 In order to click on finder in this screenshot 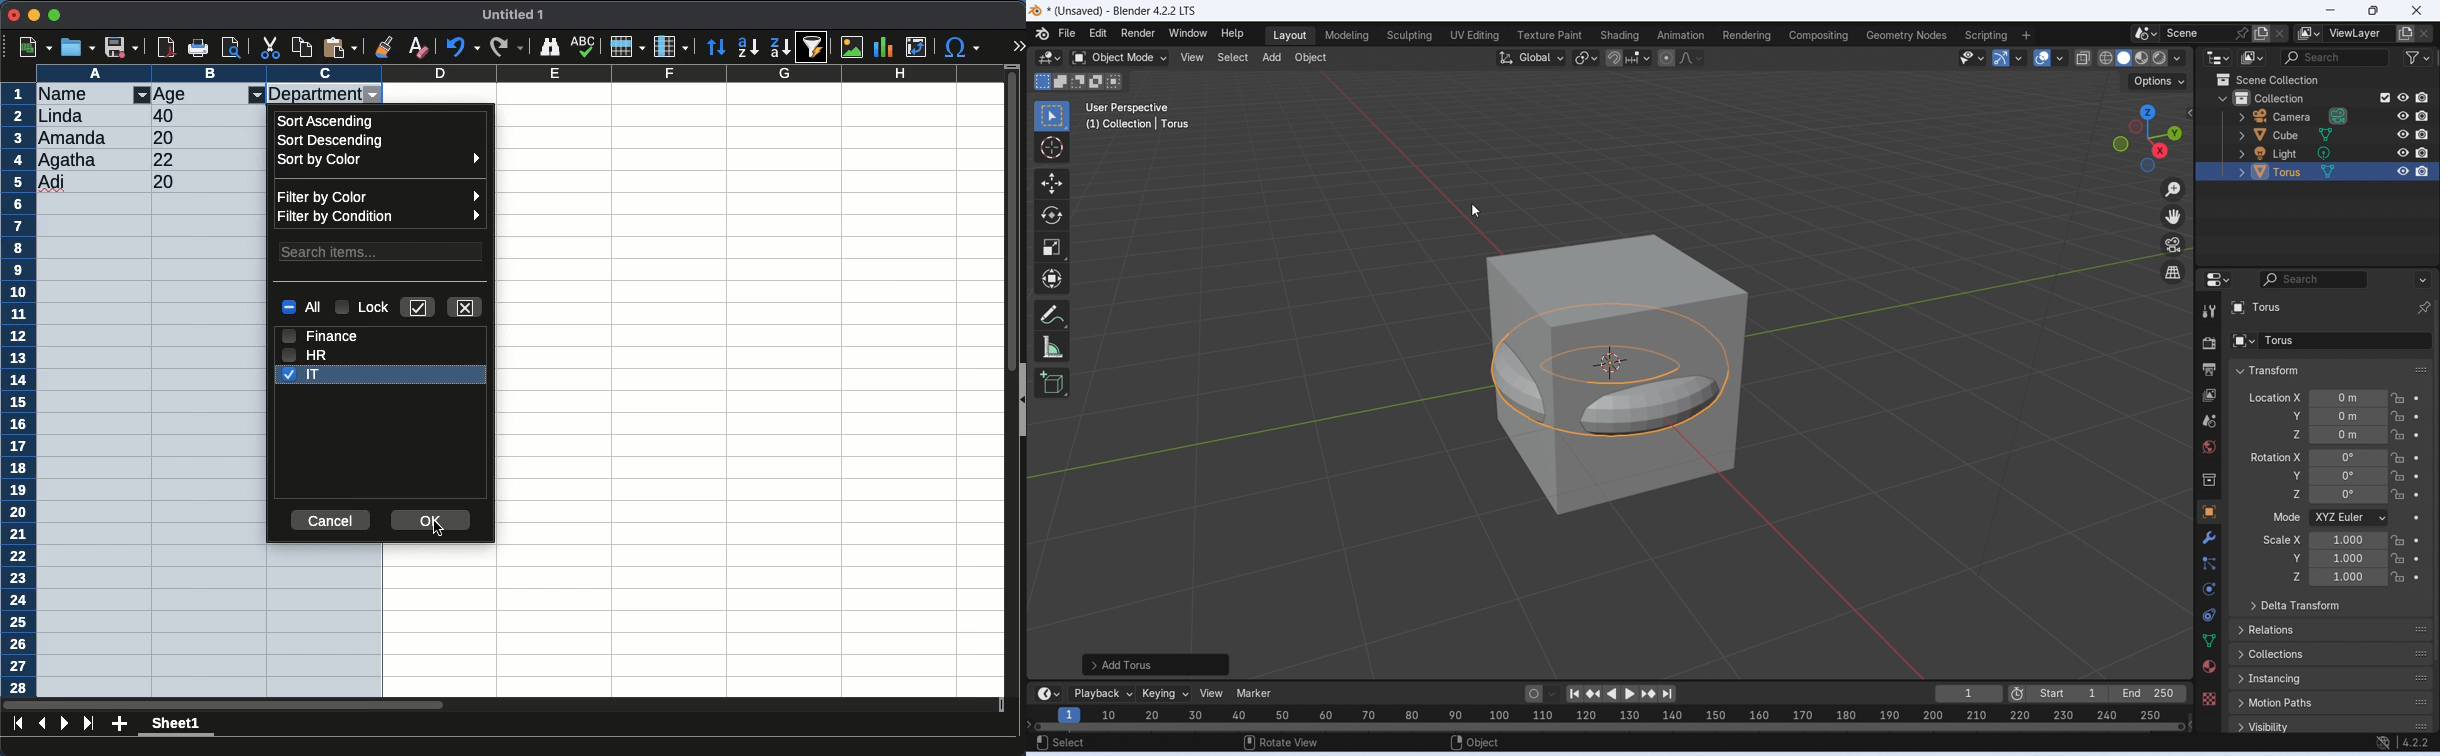, I will do `click(552, 47)`.